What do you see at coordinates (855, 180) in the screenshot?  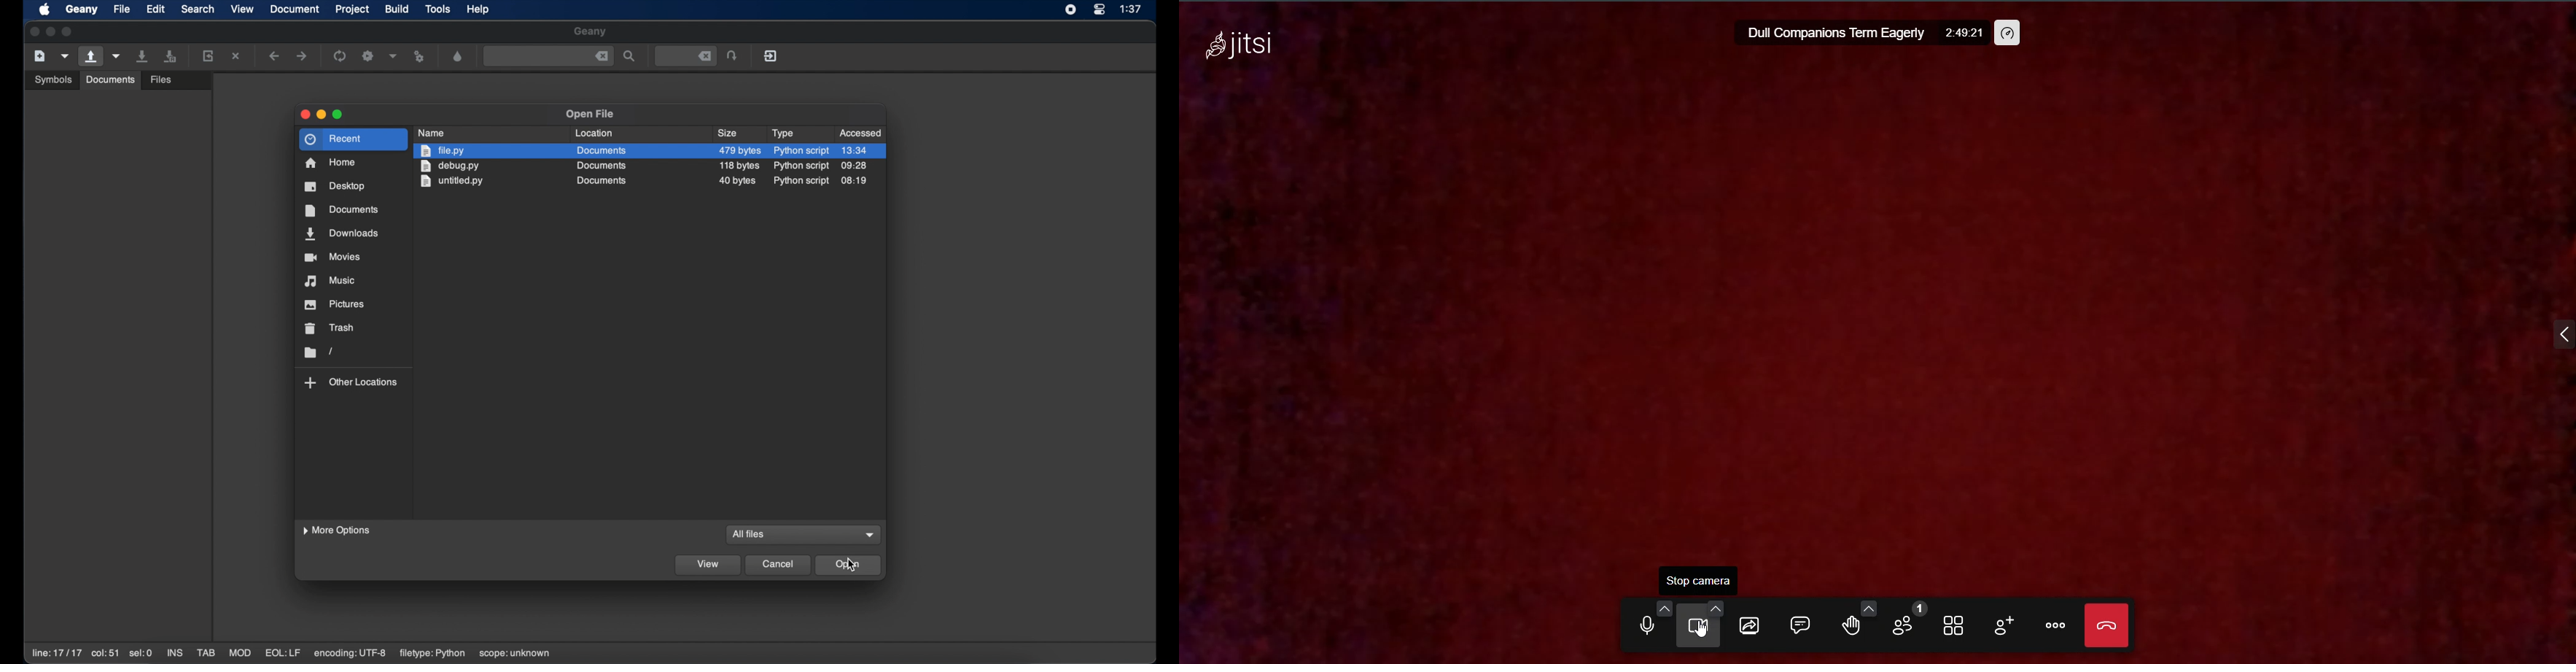 I see `08:19` at bounding box center [855, 180].